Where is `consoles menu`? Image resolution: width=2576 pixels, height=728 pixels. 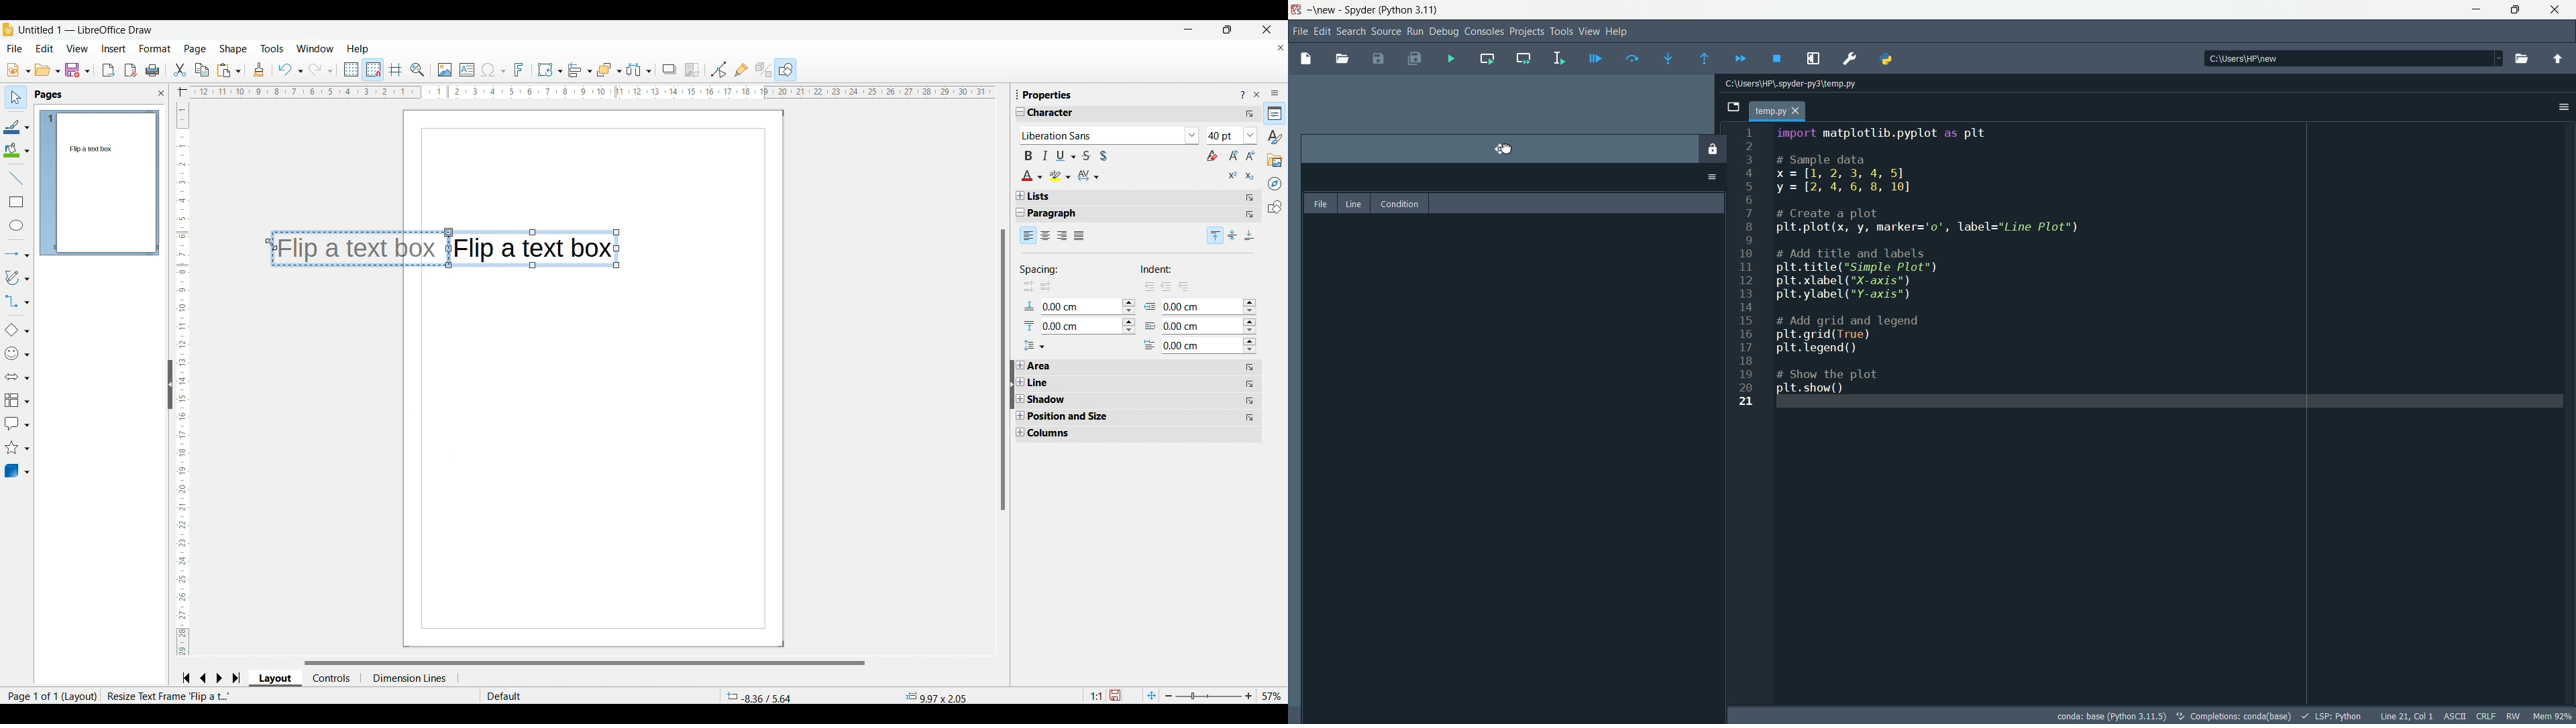
consoles menu is located at coordinates (1484, 31).